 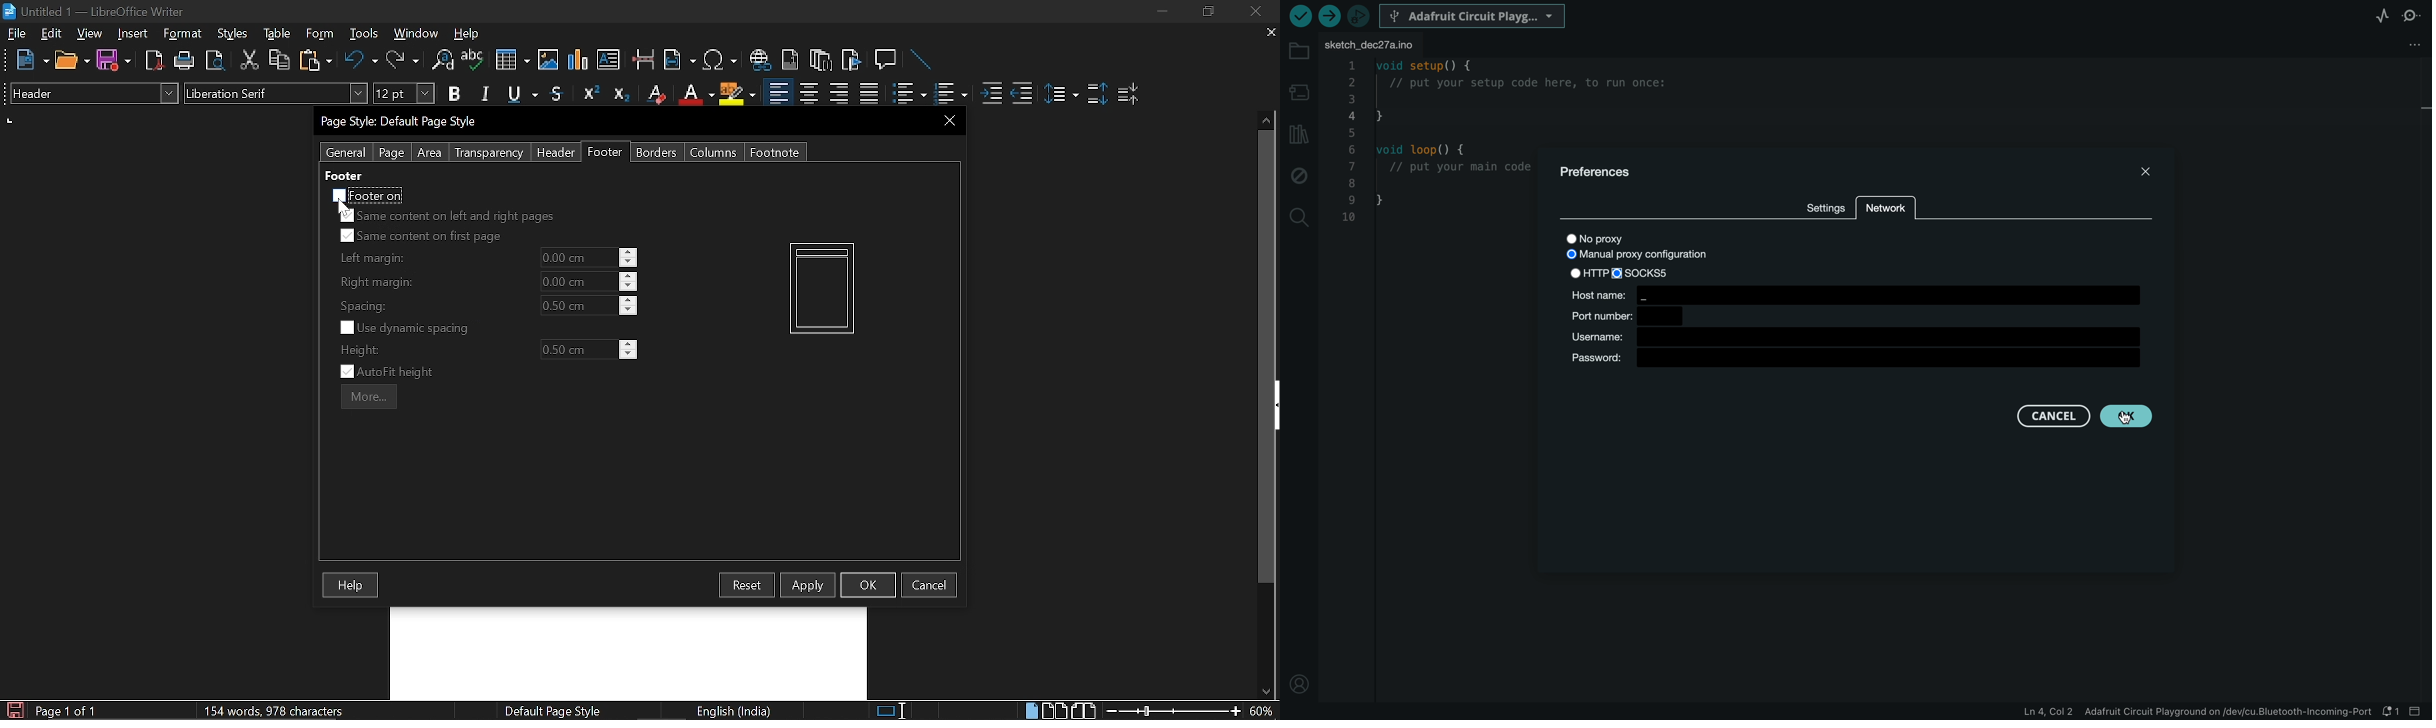 I want to click on Copy, so click(x=278, y=60).